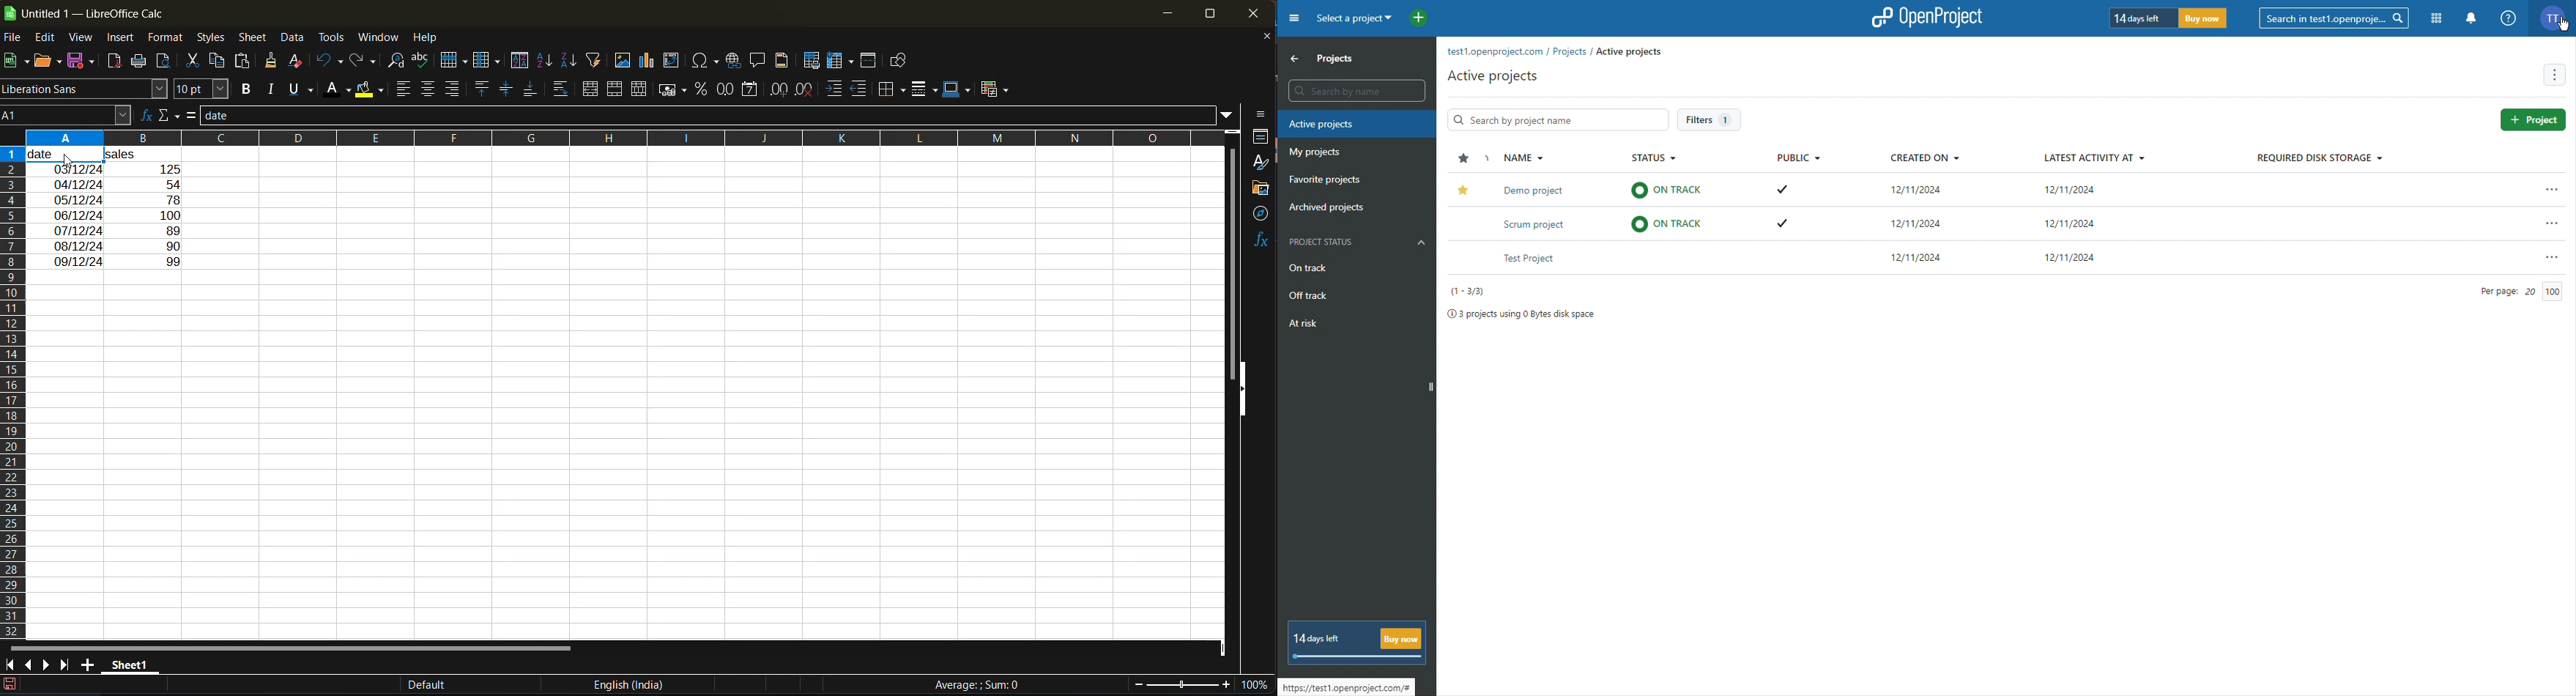 The height and width of the screenshot is (700, 2576). I want to click on Created On, so click(1928, 156).